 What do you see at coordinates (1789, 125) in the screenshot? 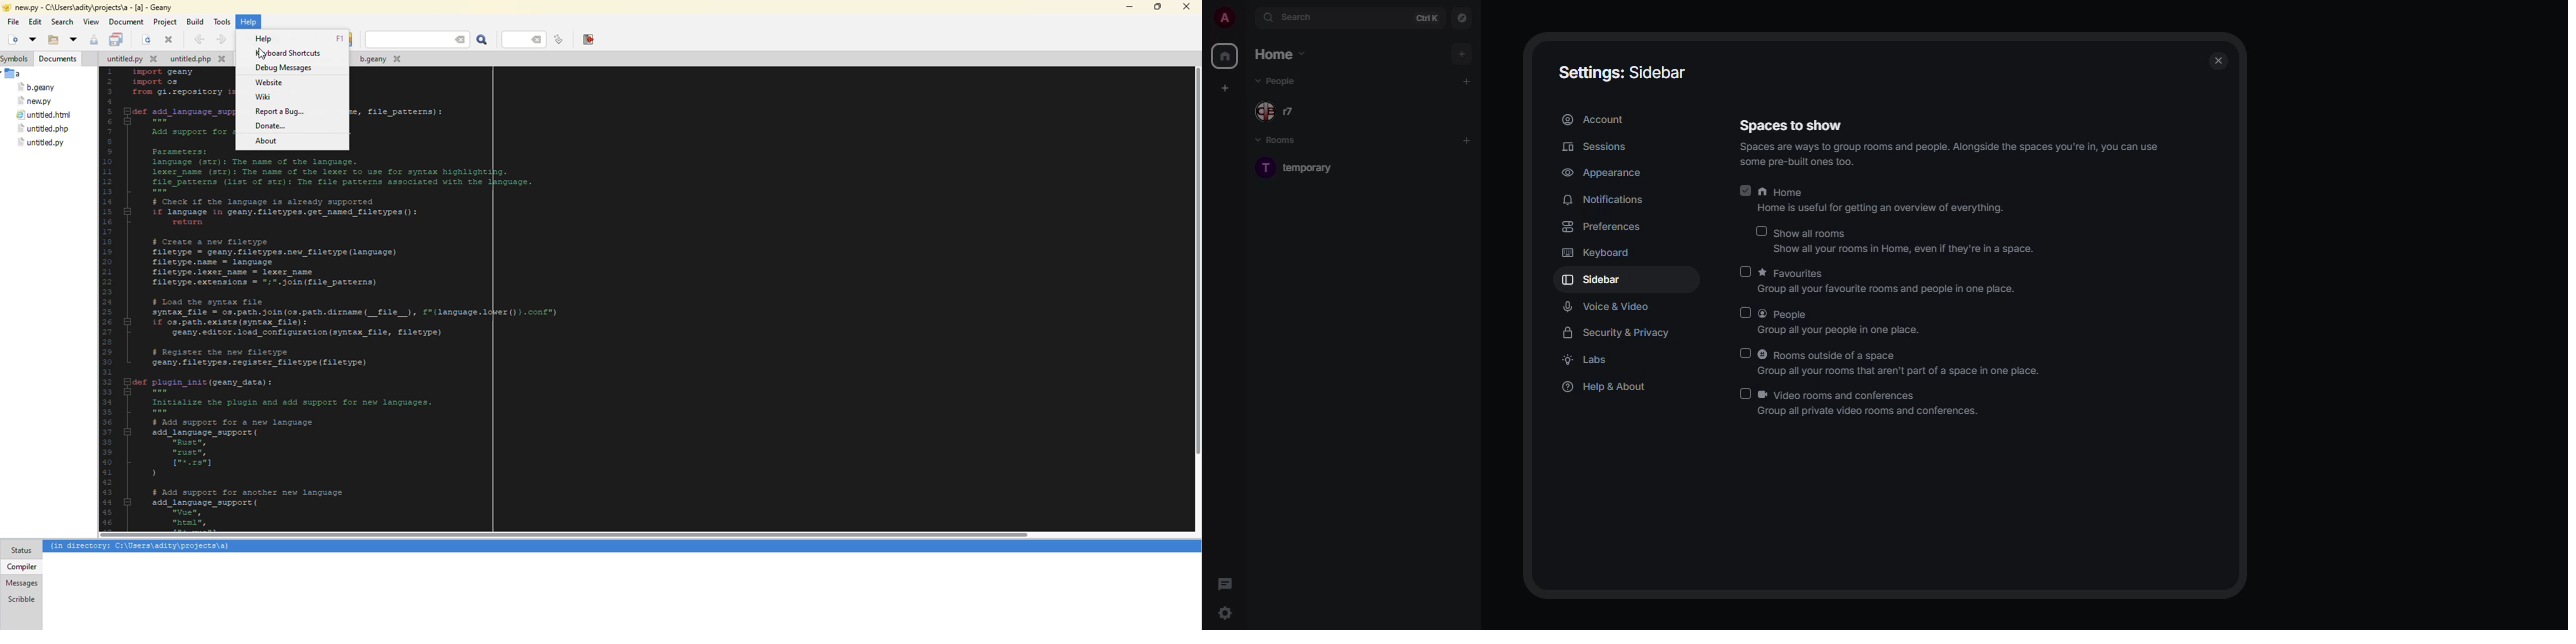
I see `spaces to show` at bounding box center [1789, 125].